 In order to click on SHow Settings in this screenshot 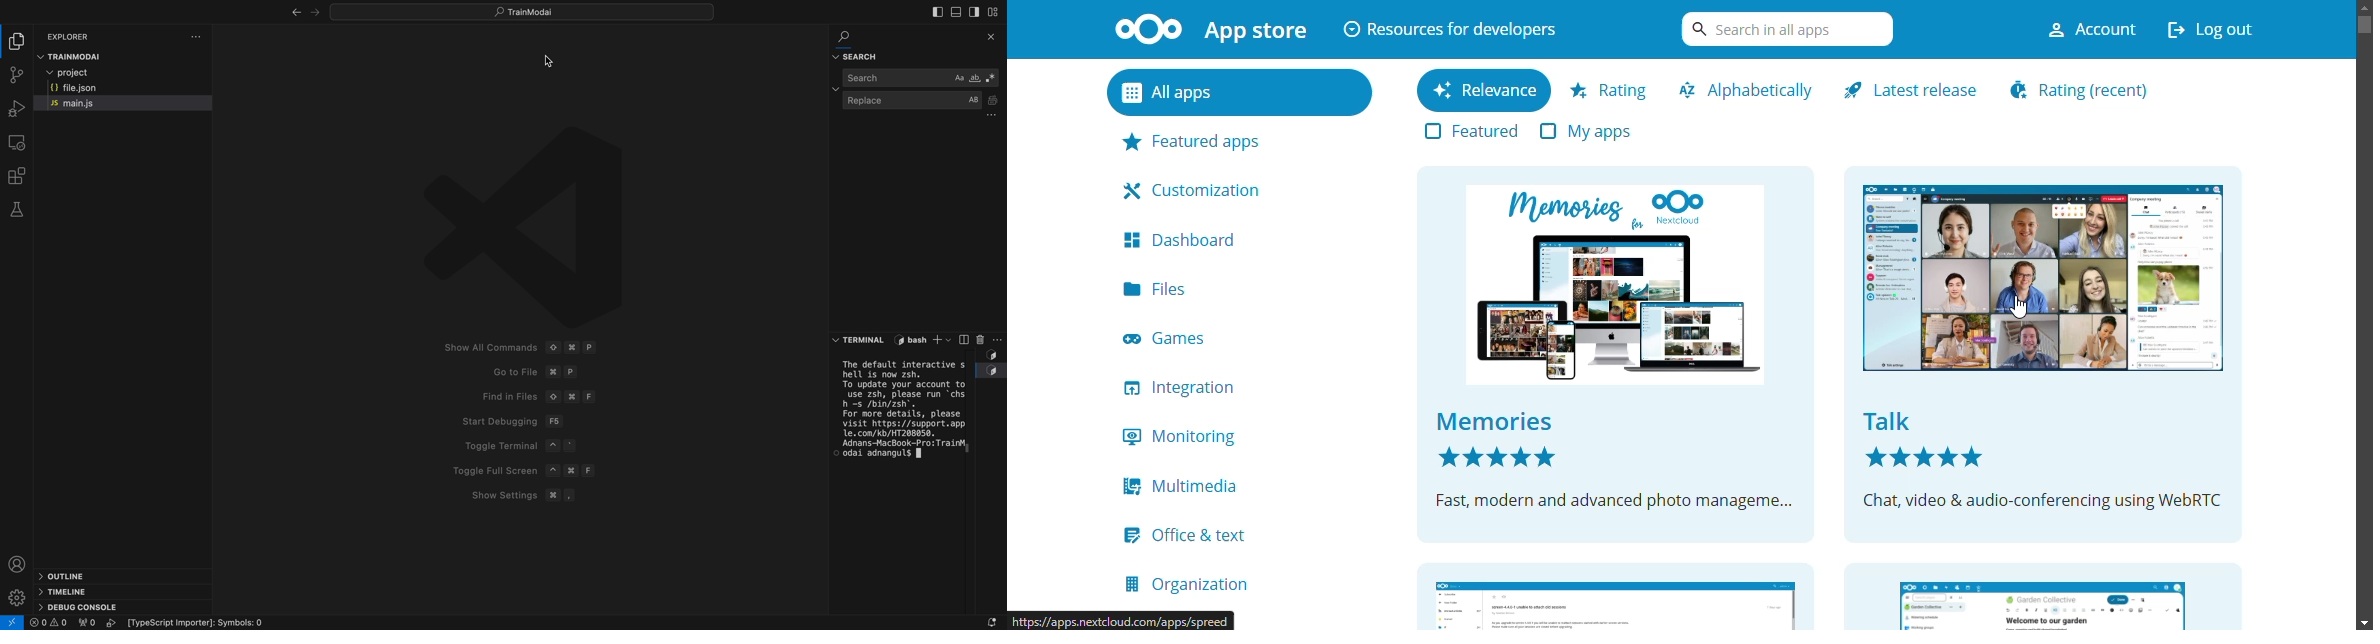, I will do `click(568, 495)`.